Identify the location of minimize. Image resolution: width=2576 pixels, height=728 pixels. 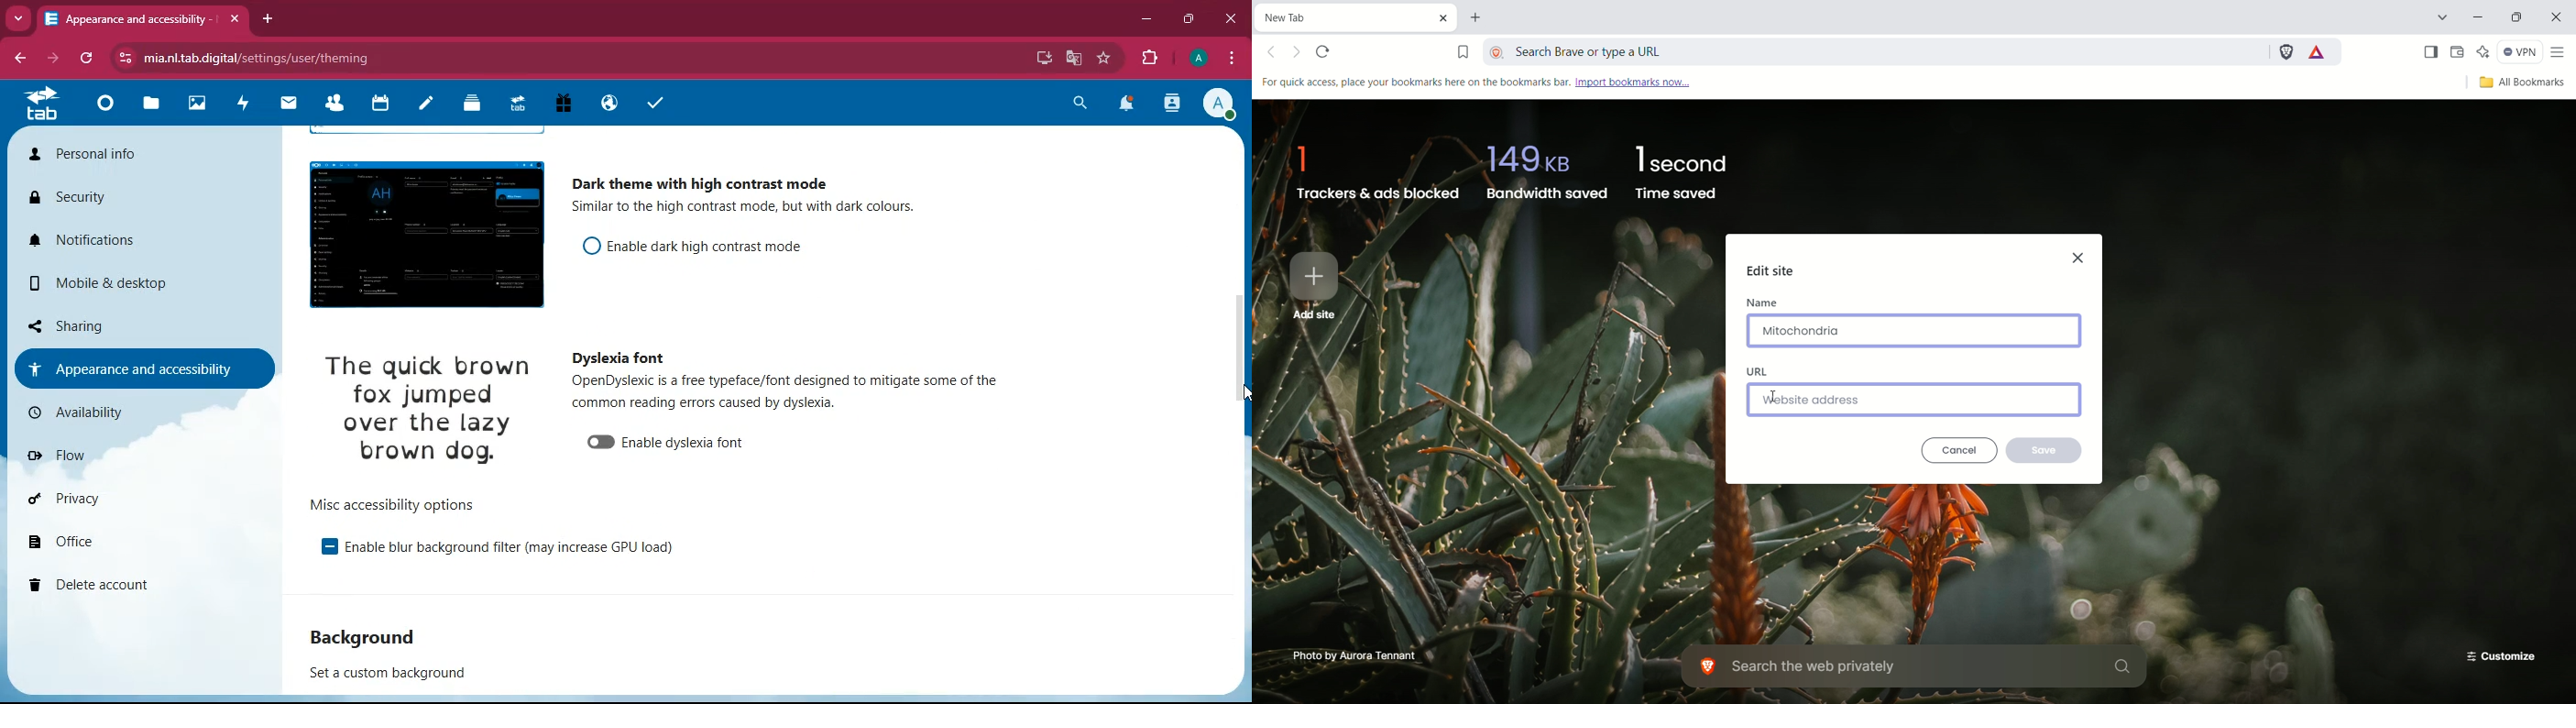
(2481, 19).